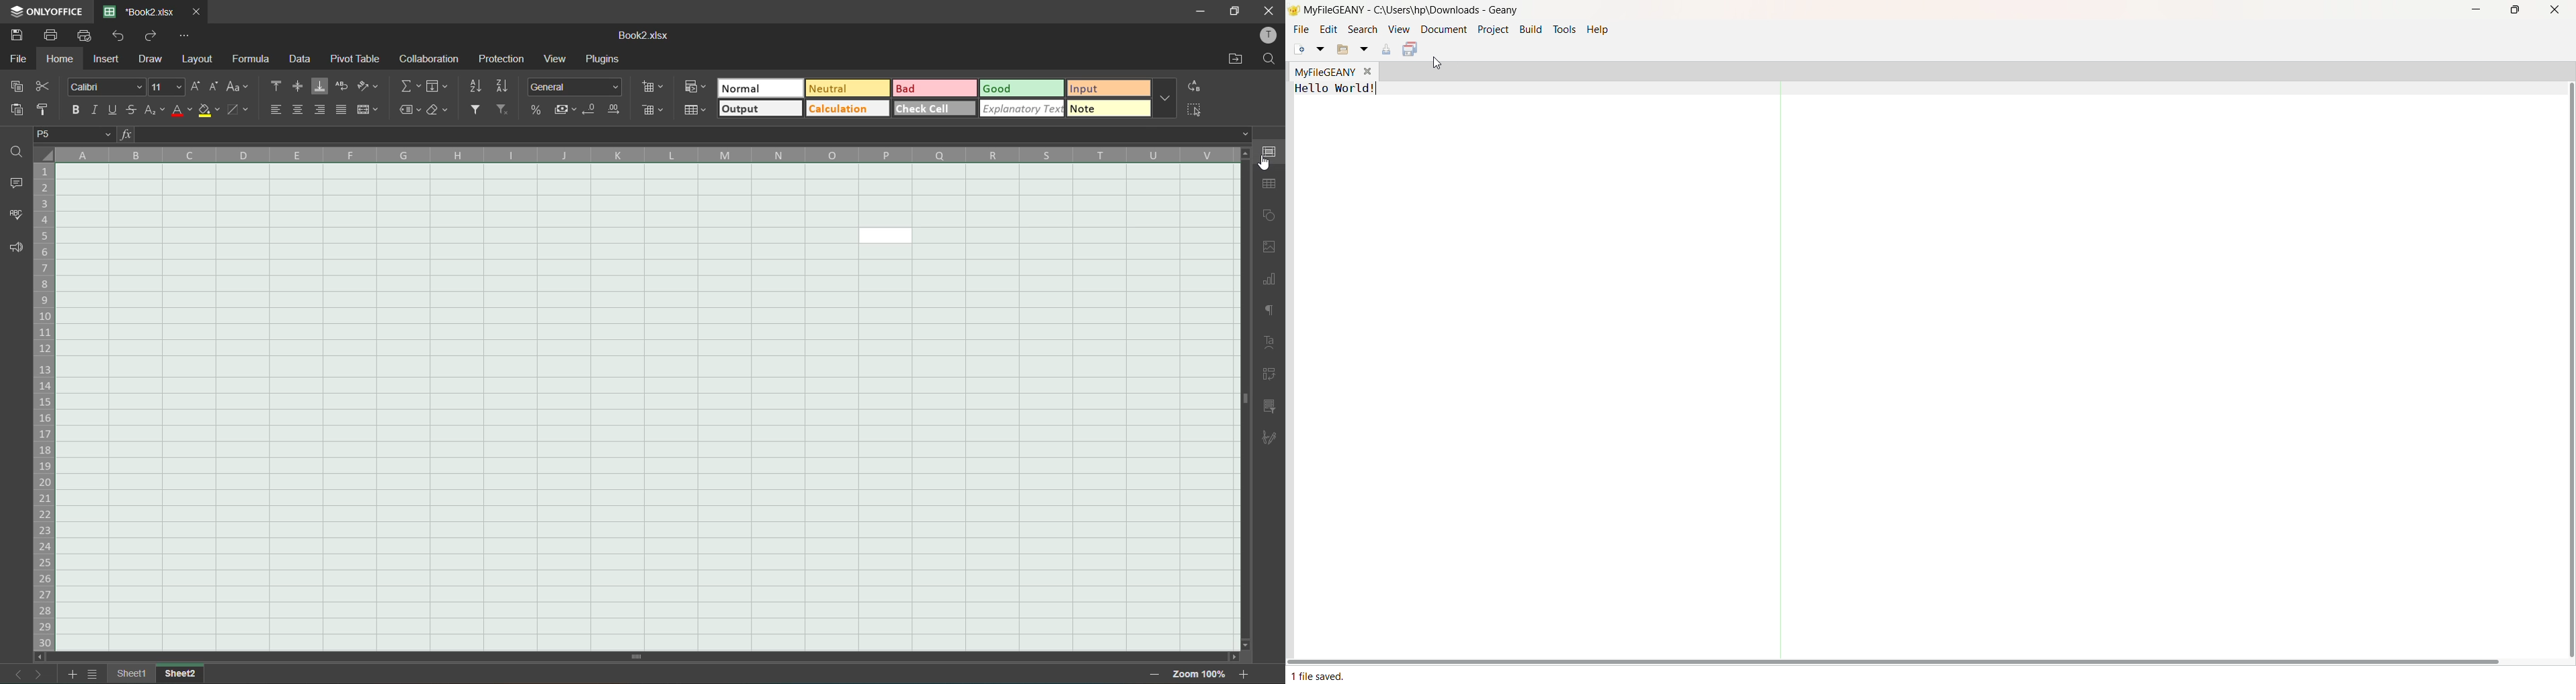 This screenshot has width=2576, height=700. I want to click on Book2.xlsx, so click(647, 36).